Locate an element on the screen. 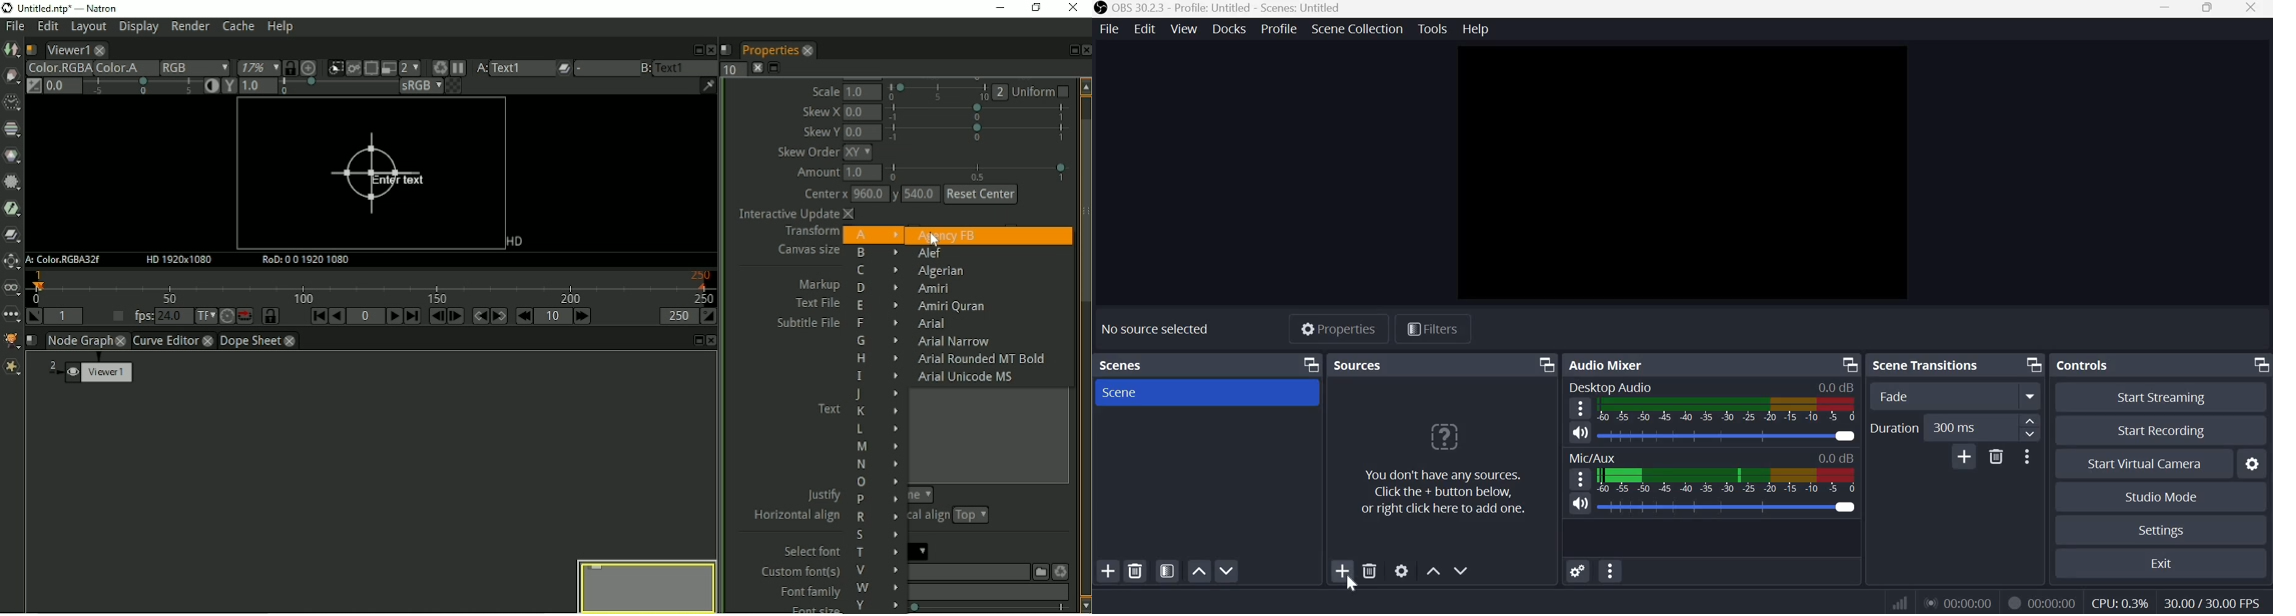  Switch between "Neutral" 1.0 gain f-stop and the previous setting  is located at coordinates (33, 86).